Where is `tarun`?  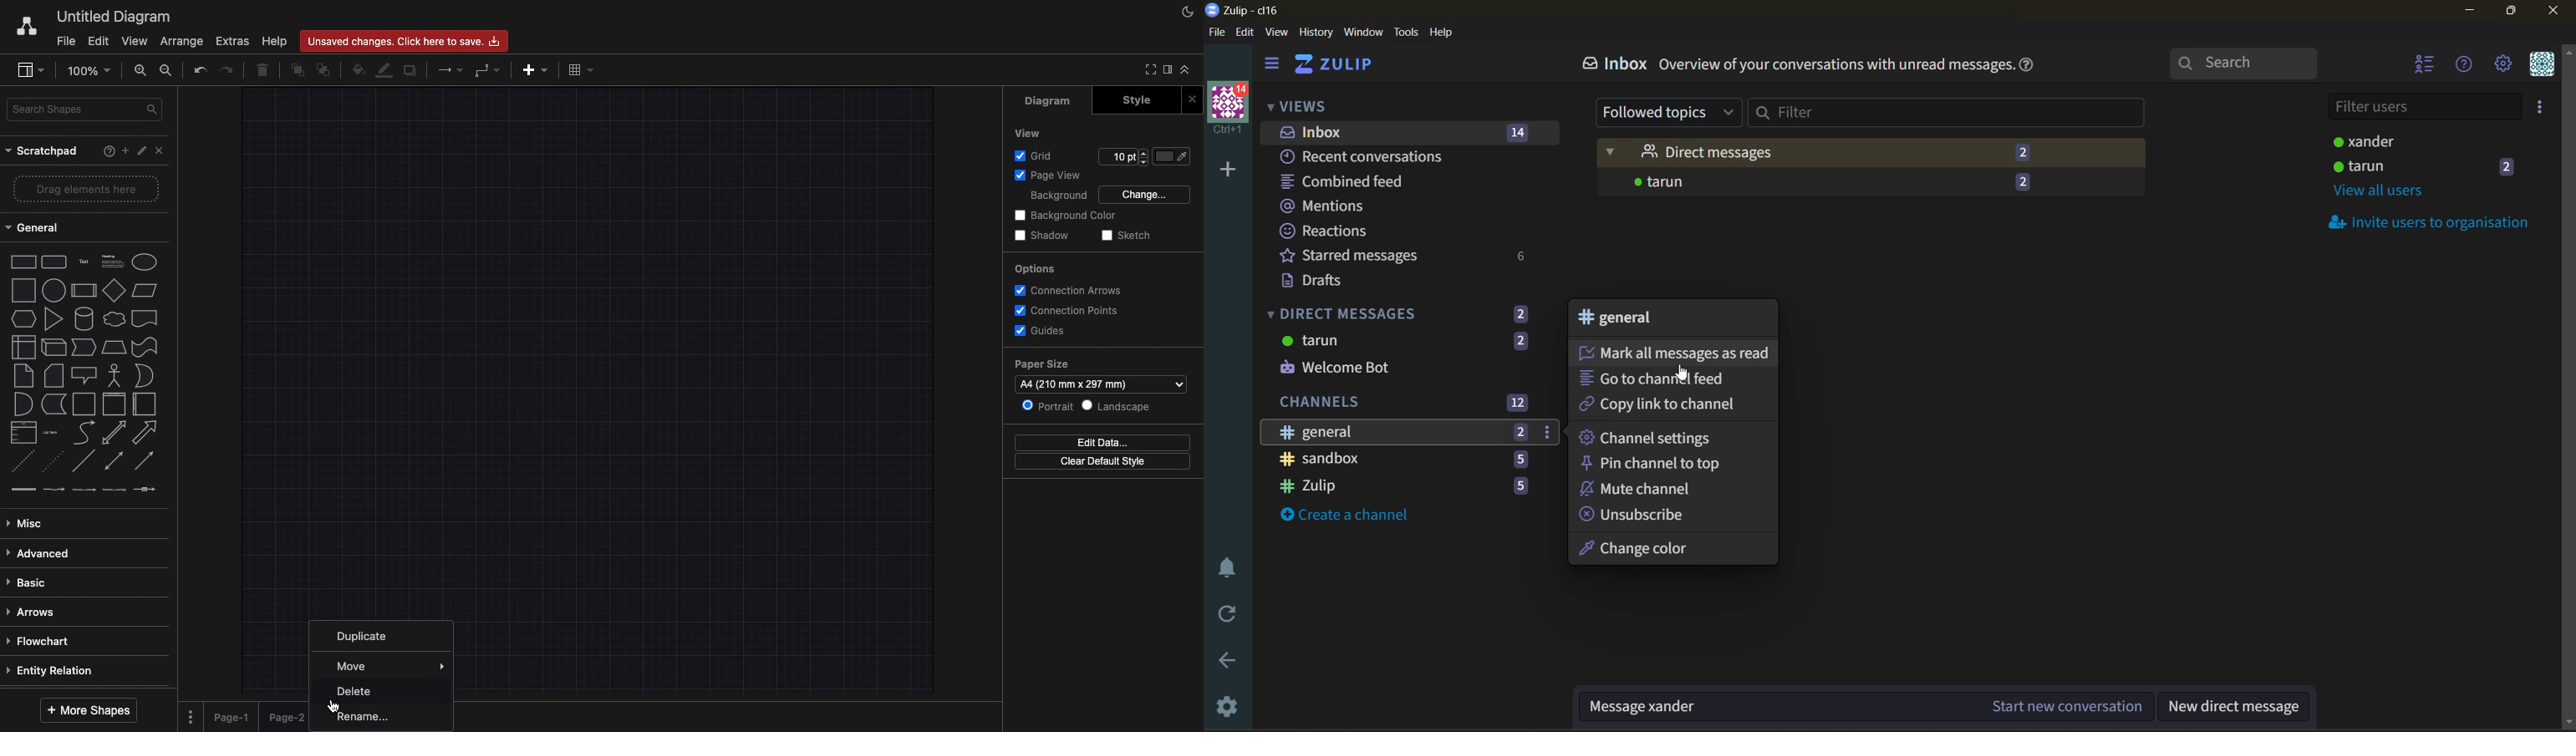 tarun is located at coordinates (1406, 342).